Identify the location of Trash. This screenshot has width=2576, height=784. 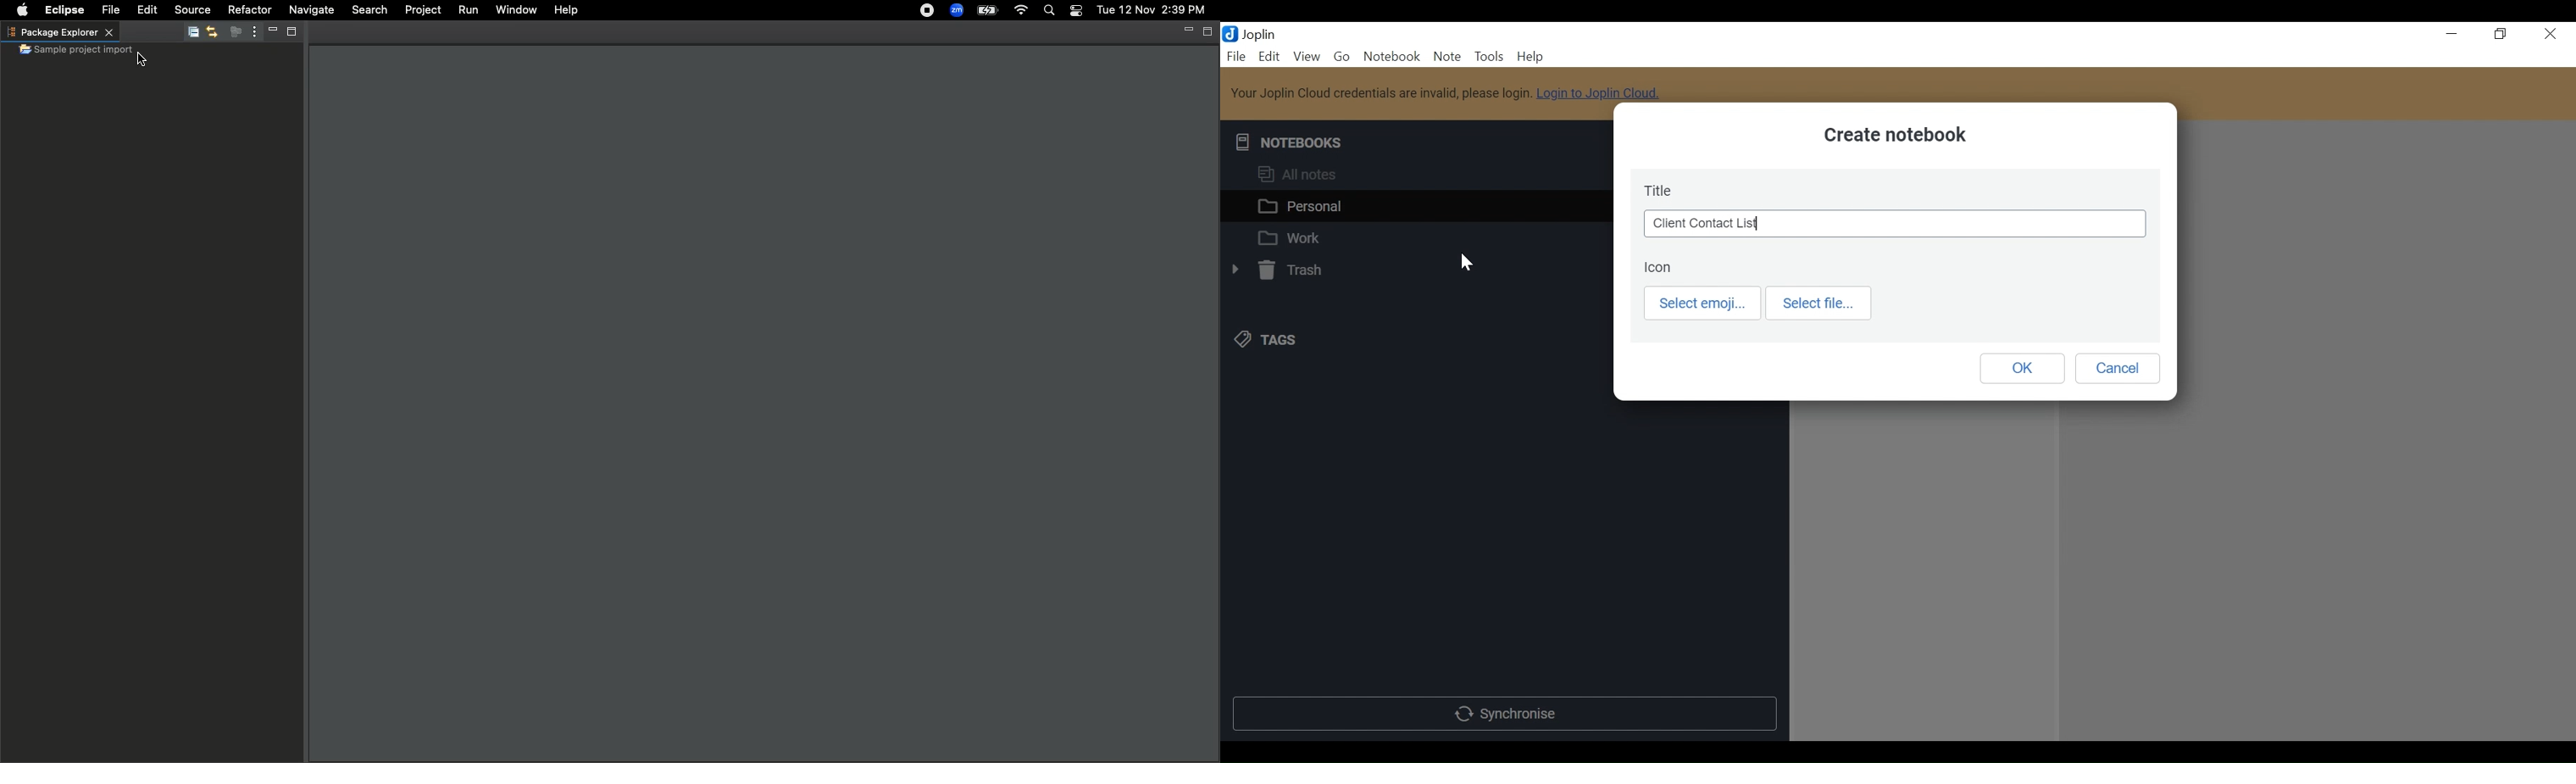
(1280, 272).